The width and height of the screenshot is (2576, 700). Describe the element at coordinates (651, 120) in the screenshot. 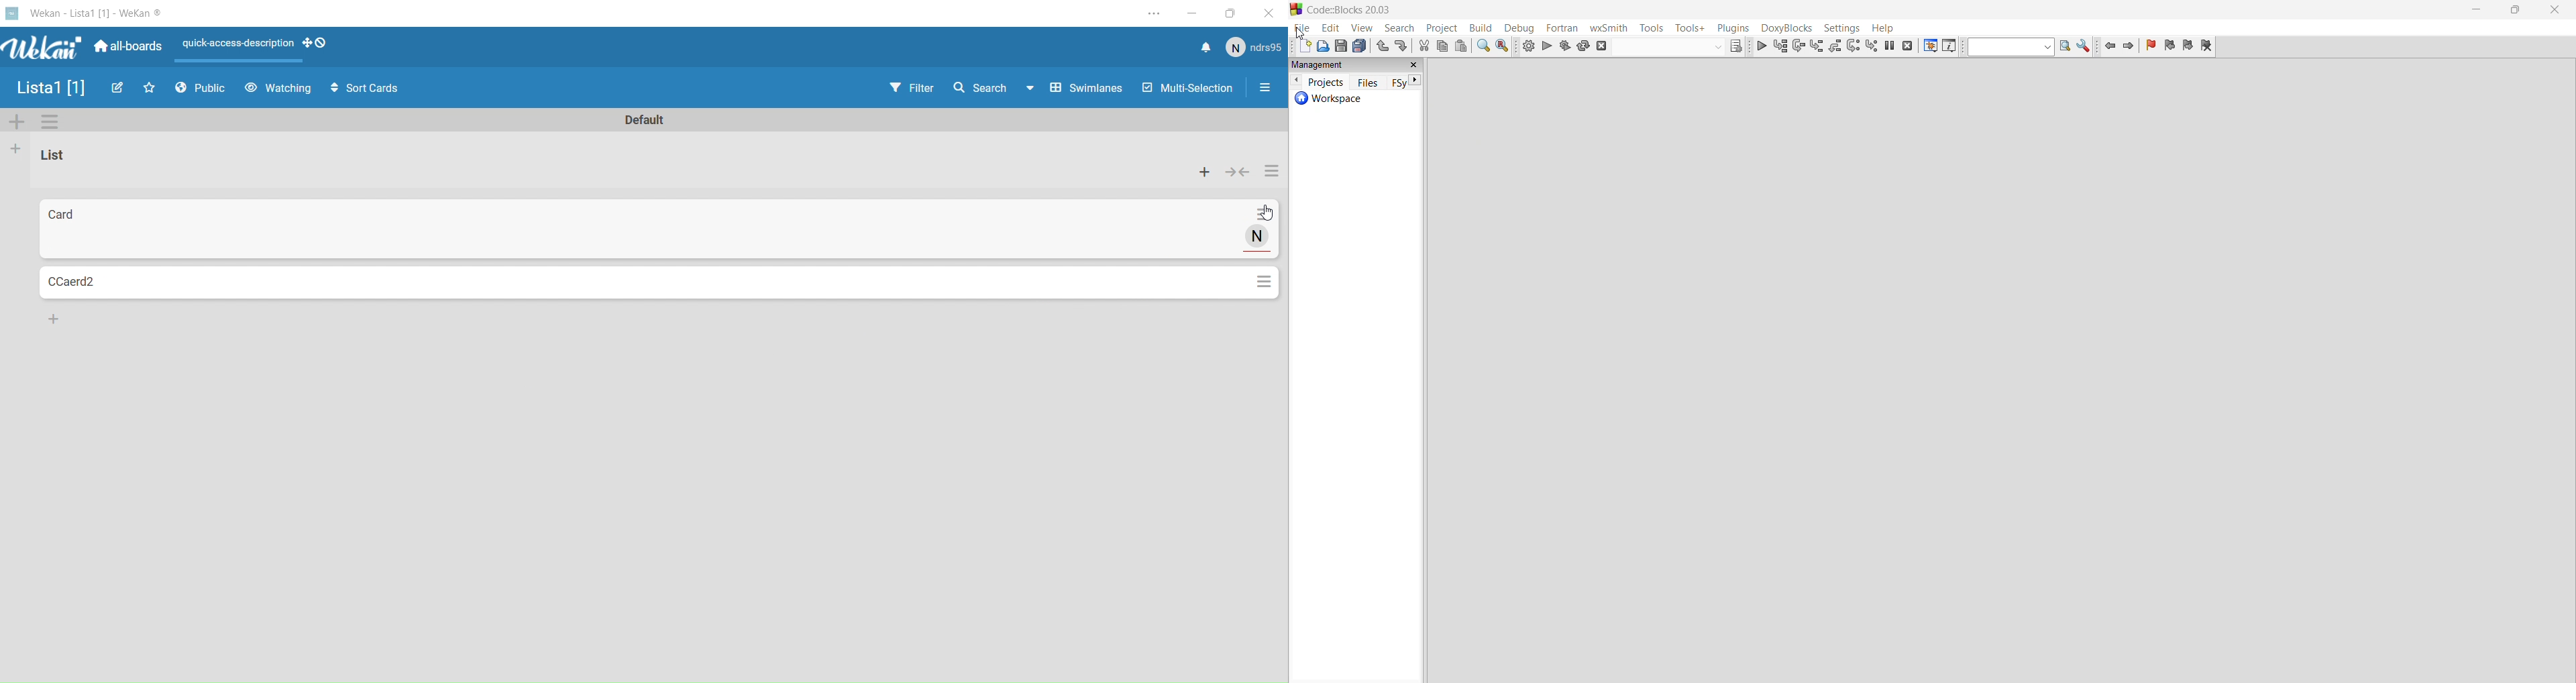

I see `Text` at that location.